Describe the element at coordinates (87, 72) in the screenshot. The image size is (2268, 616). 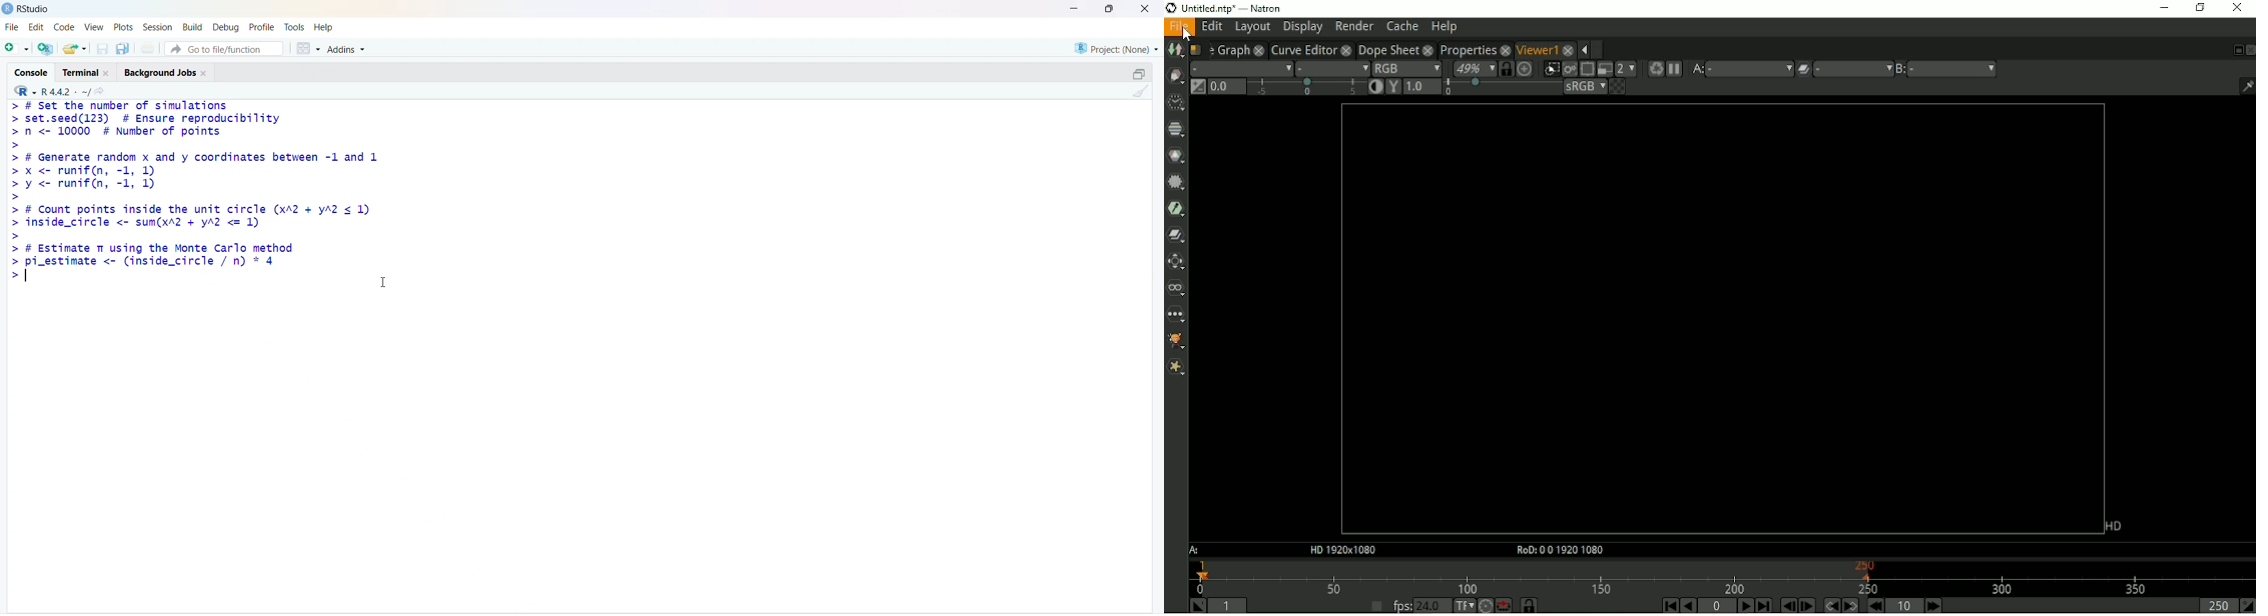
I see `Terminal` at that location.